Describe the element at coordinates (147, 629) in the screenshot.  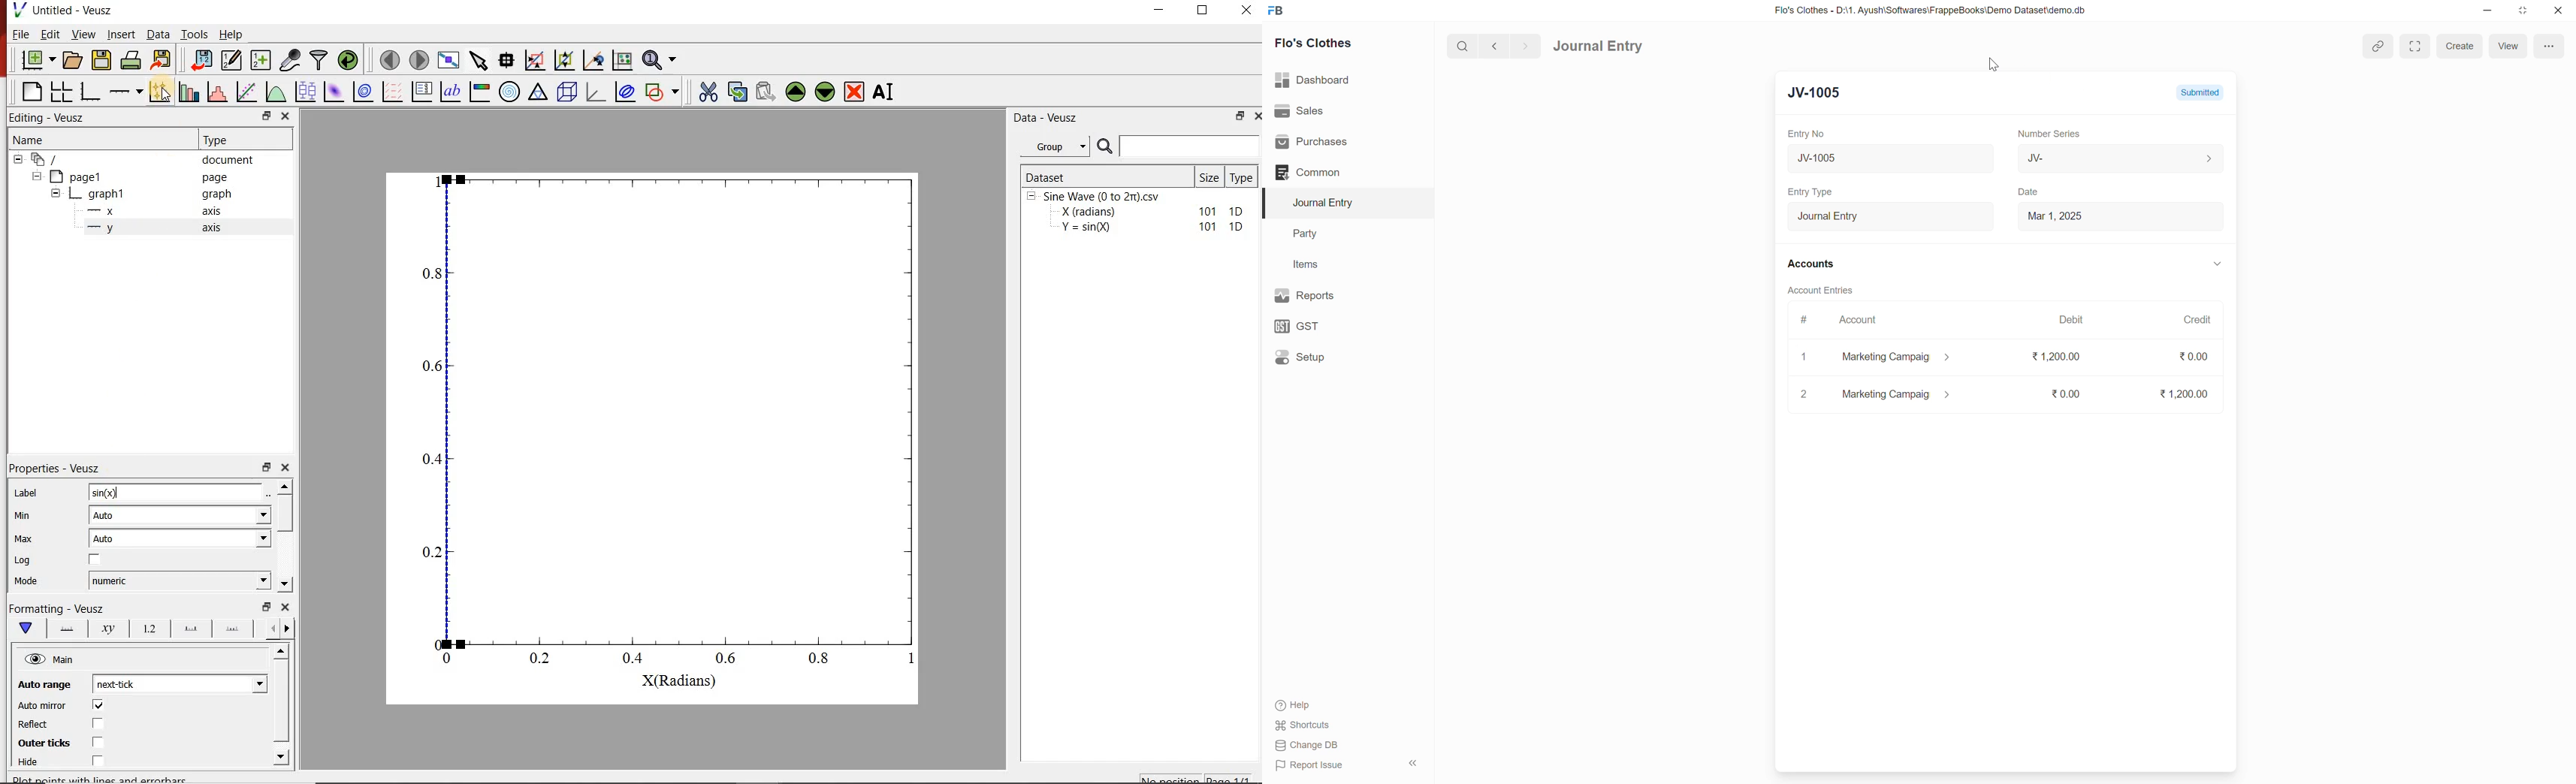
I see `1.2` at that location.